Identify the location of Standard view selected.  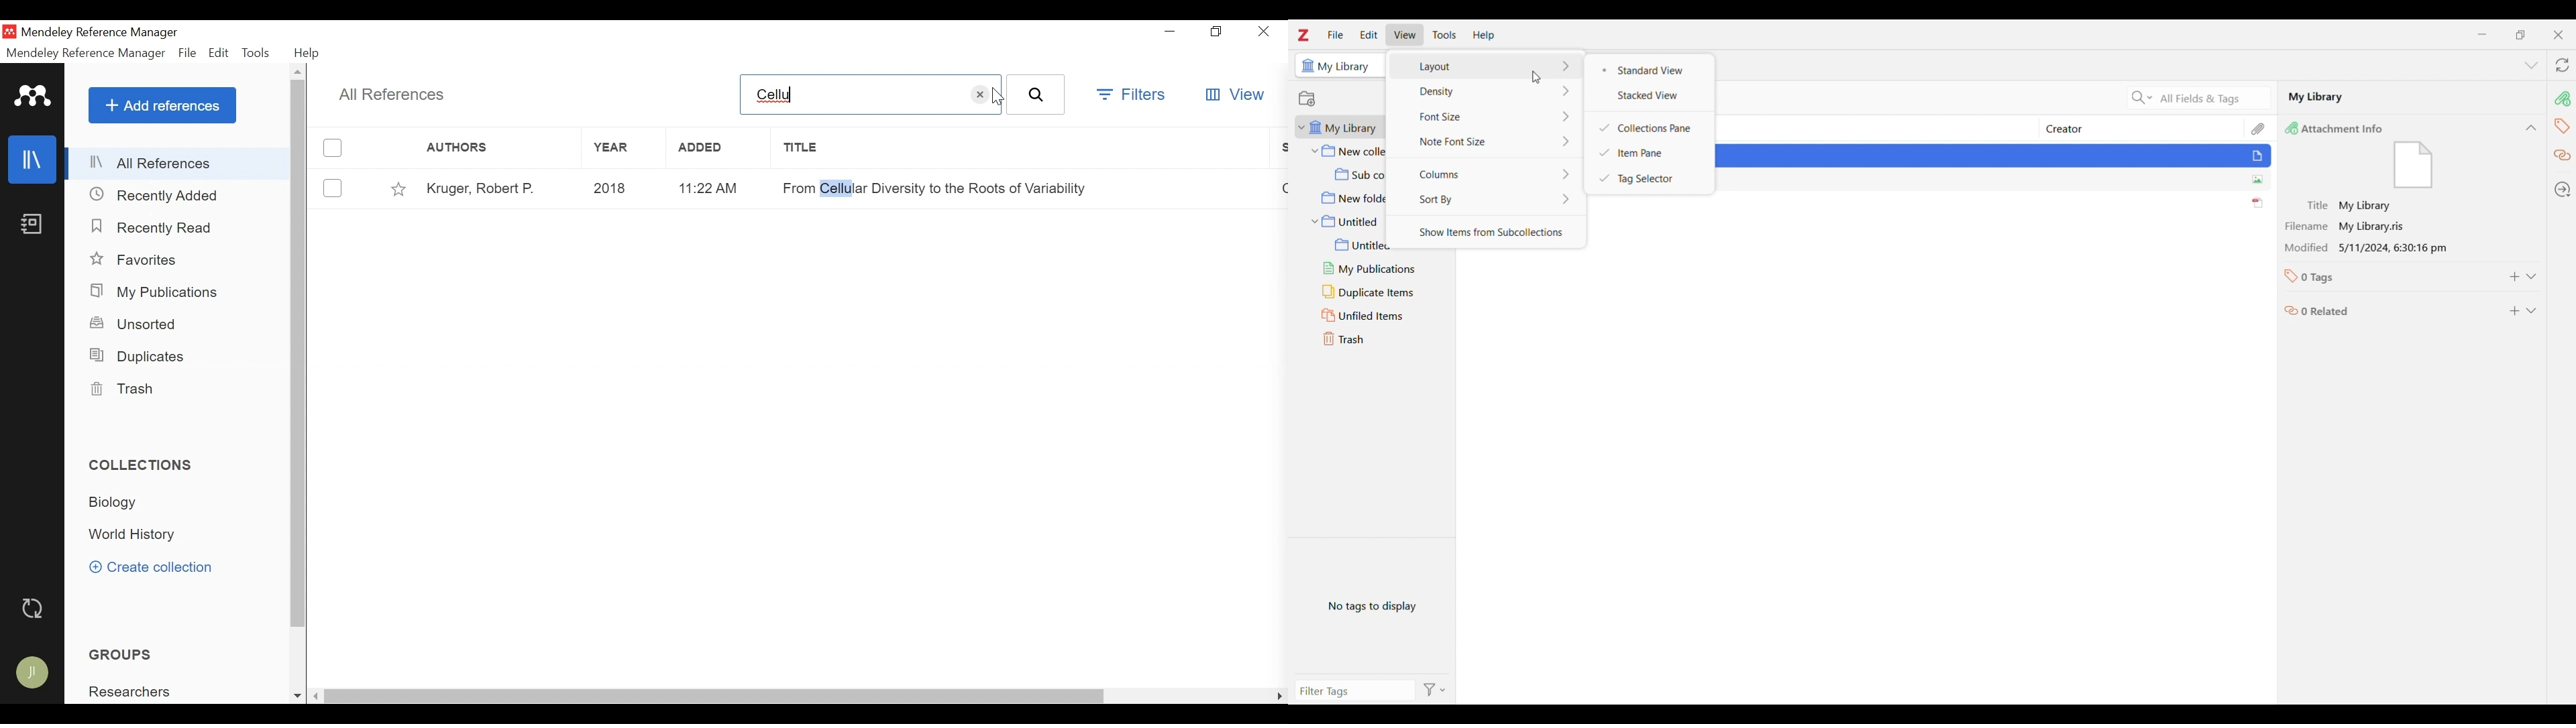
(1652, 70).